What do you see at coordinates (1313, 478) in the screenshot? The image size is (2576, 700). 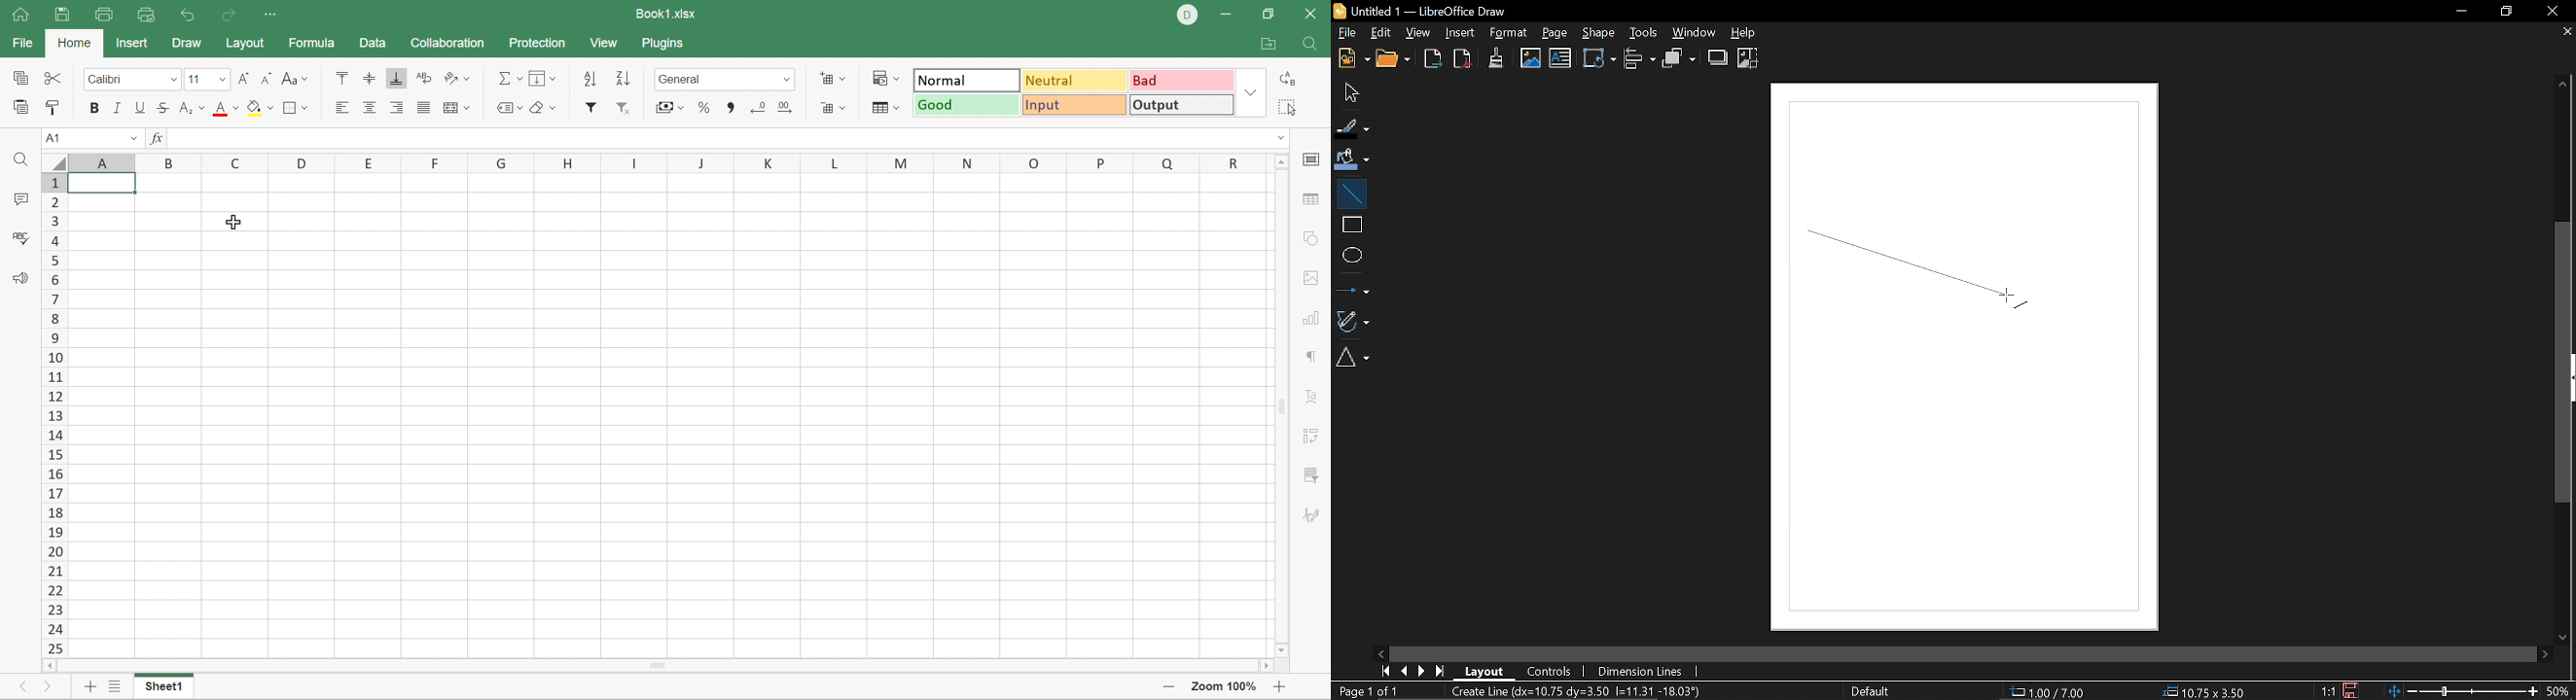 I see `slicer settings` at bounding box center [1313, 478].